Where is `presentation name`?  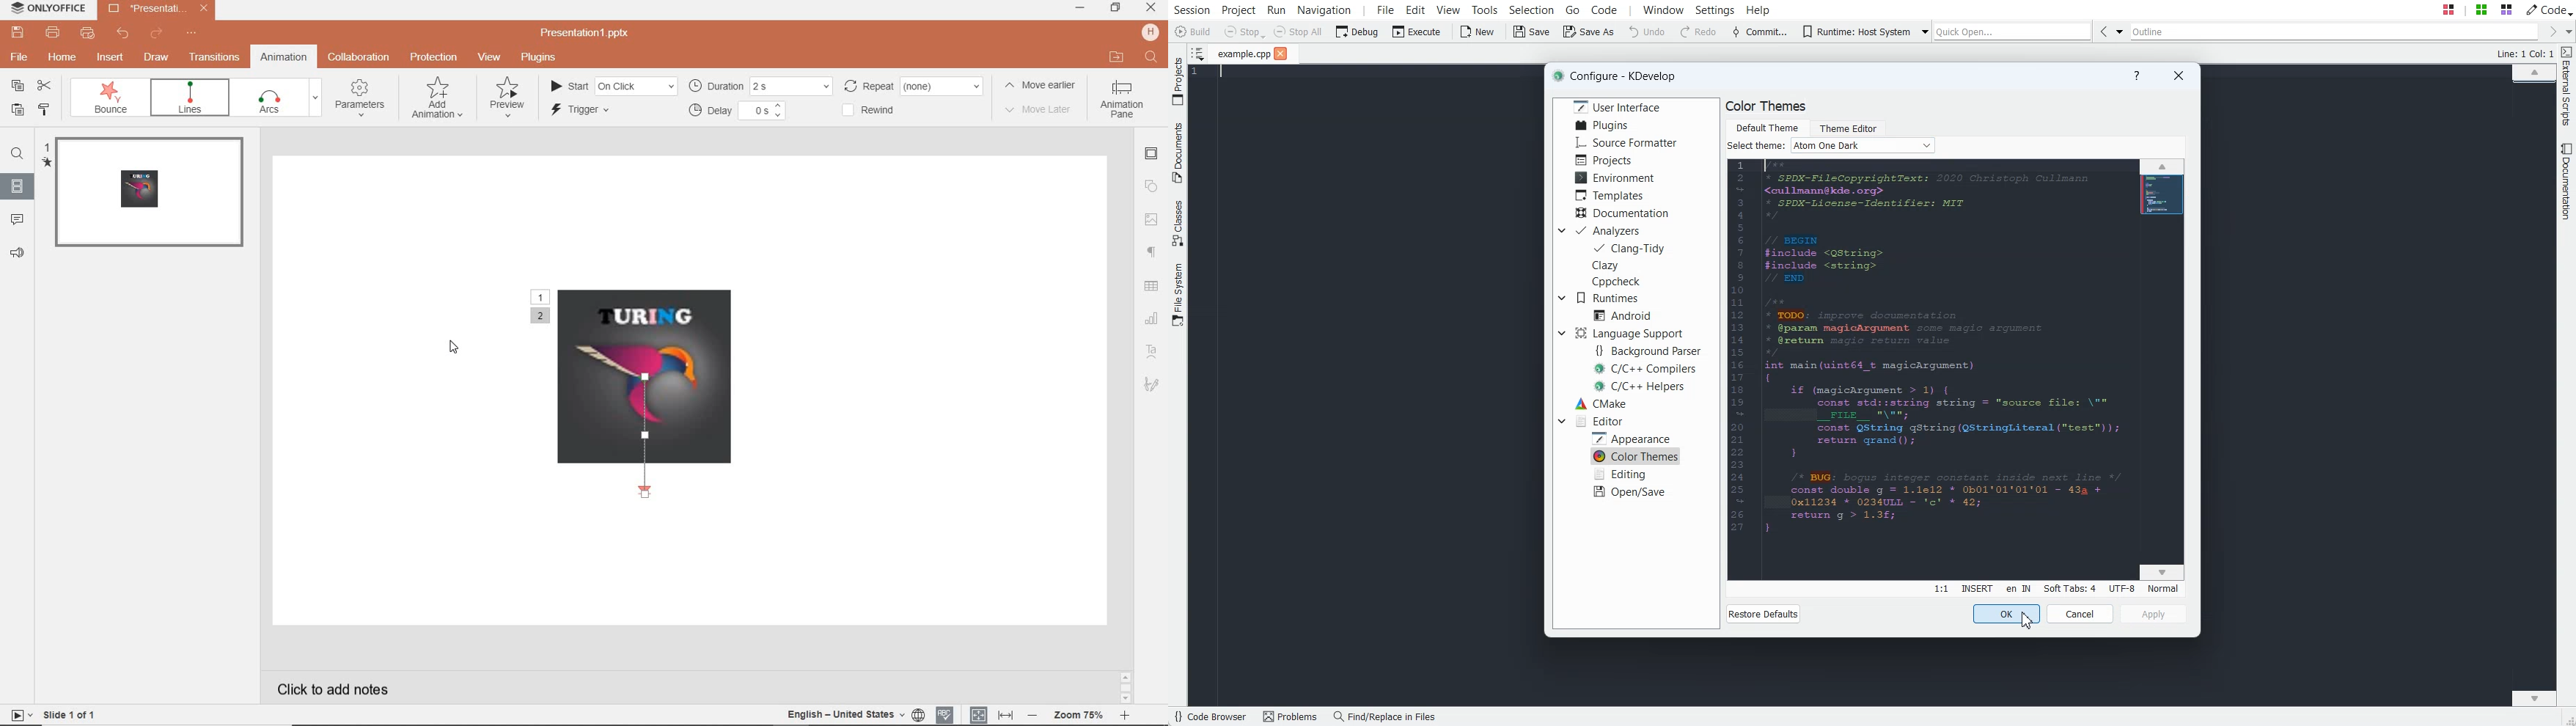
presentation name is located at coordinates (158, 8).